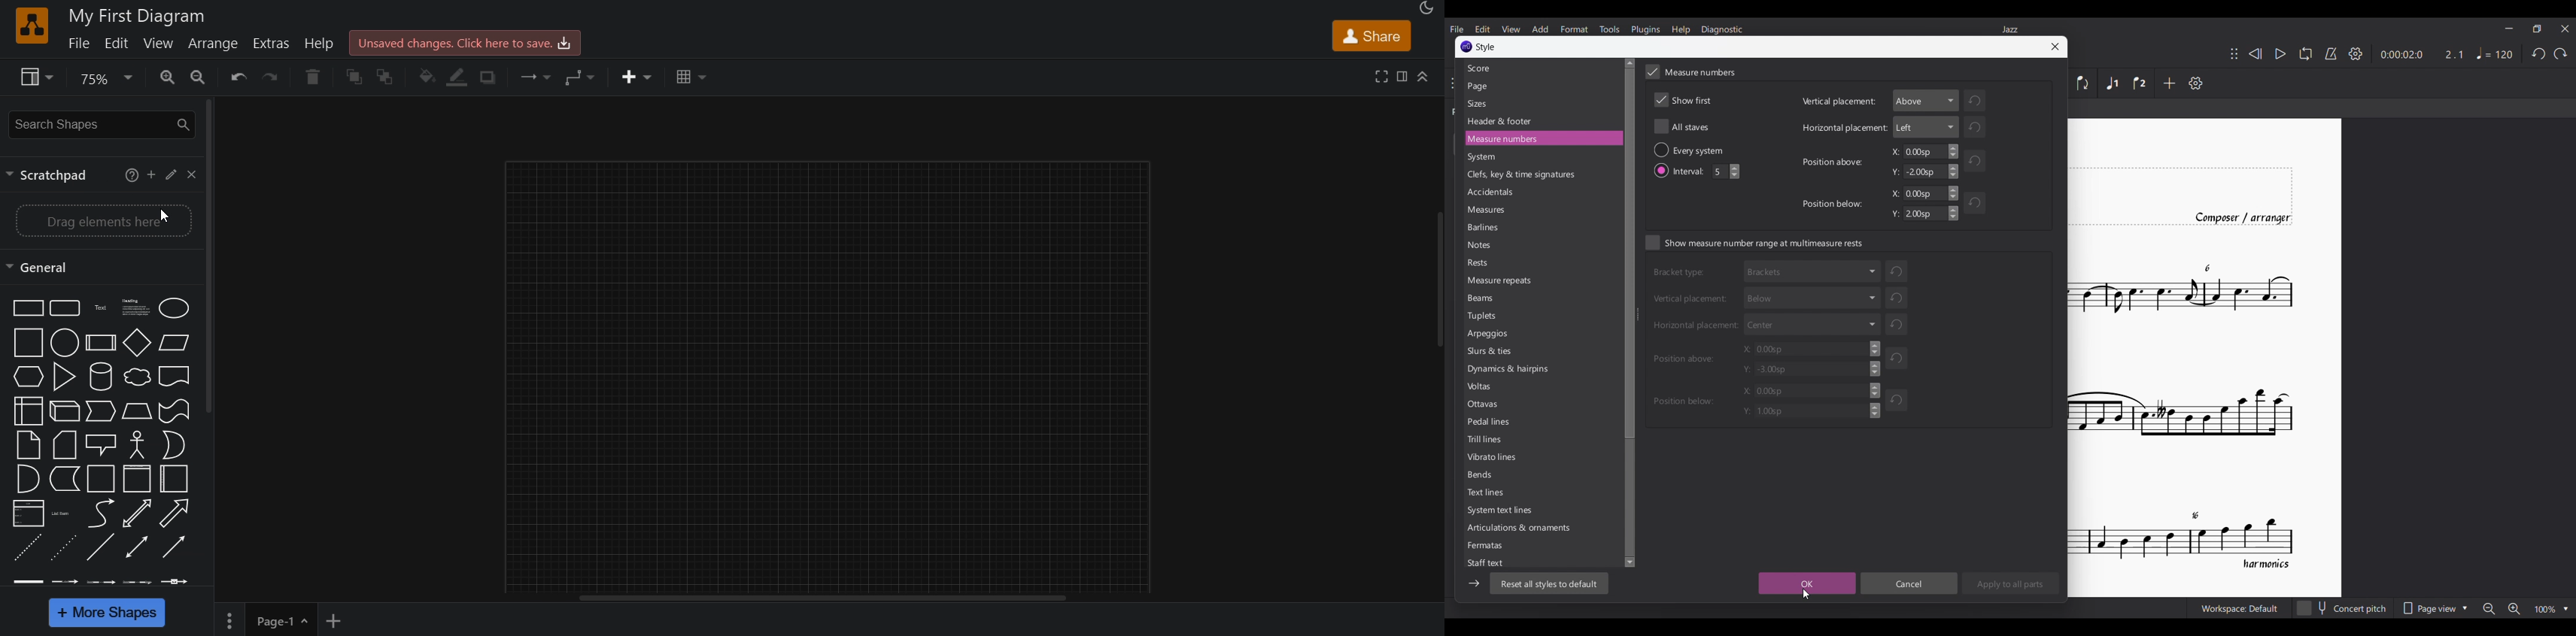 The width and height of the screenshot is (2576, 644). What do you see at coordinates (2239, 608) in the screenshot?
I see `Current workspace setting` at bounding box center [2239, 608].